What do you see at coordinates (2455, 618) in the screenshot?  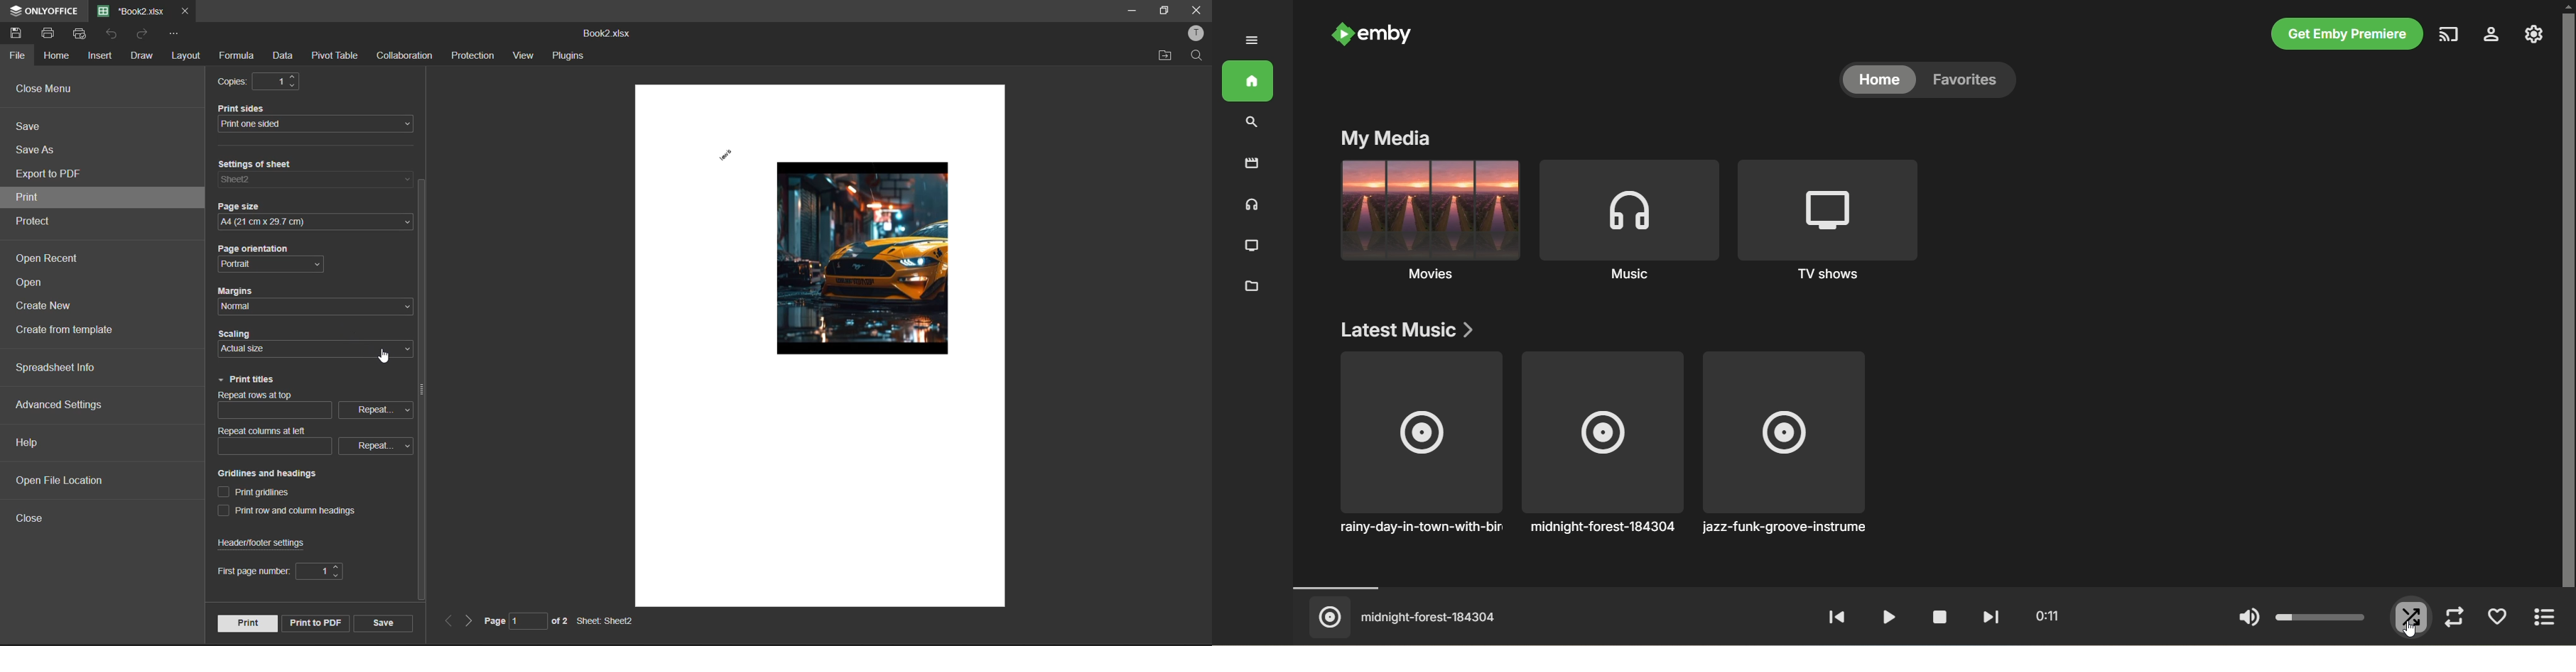 I see `repeat mode` at bounding box center [2455, 618].